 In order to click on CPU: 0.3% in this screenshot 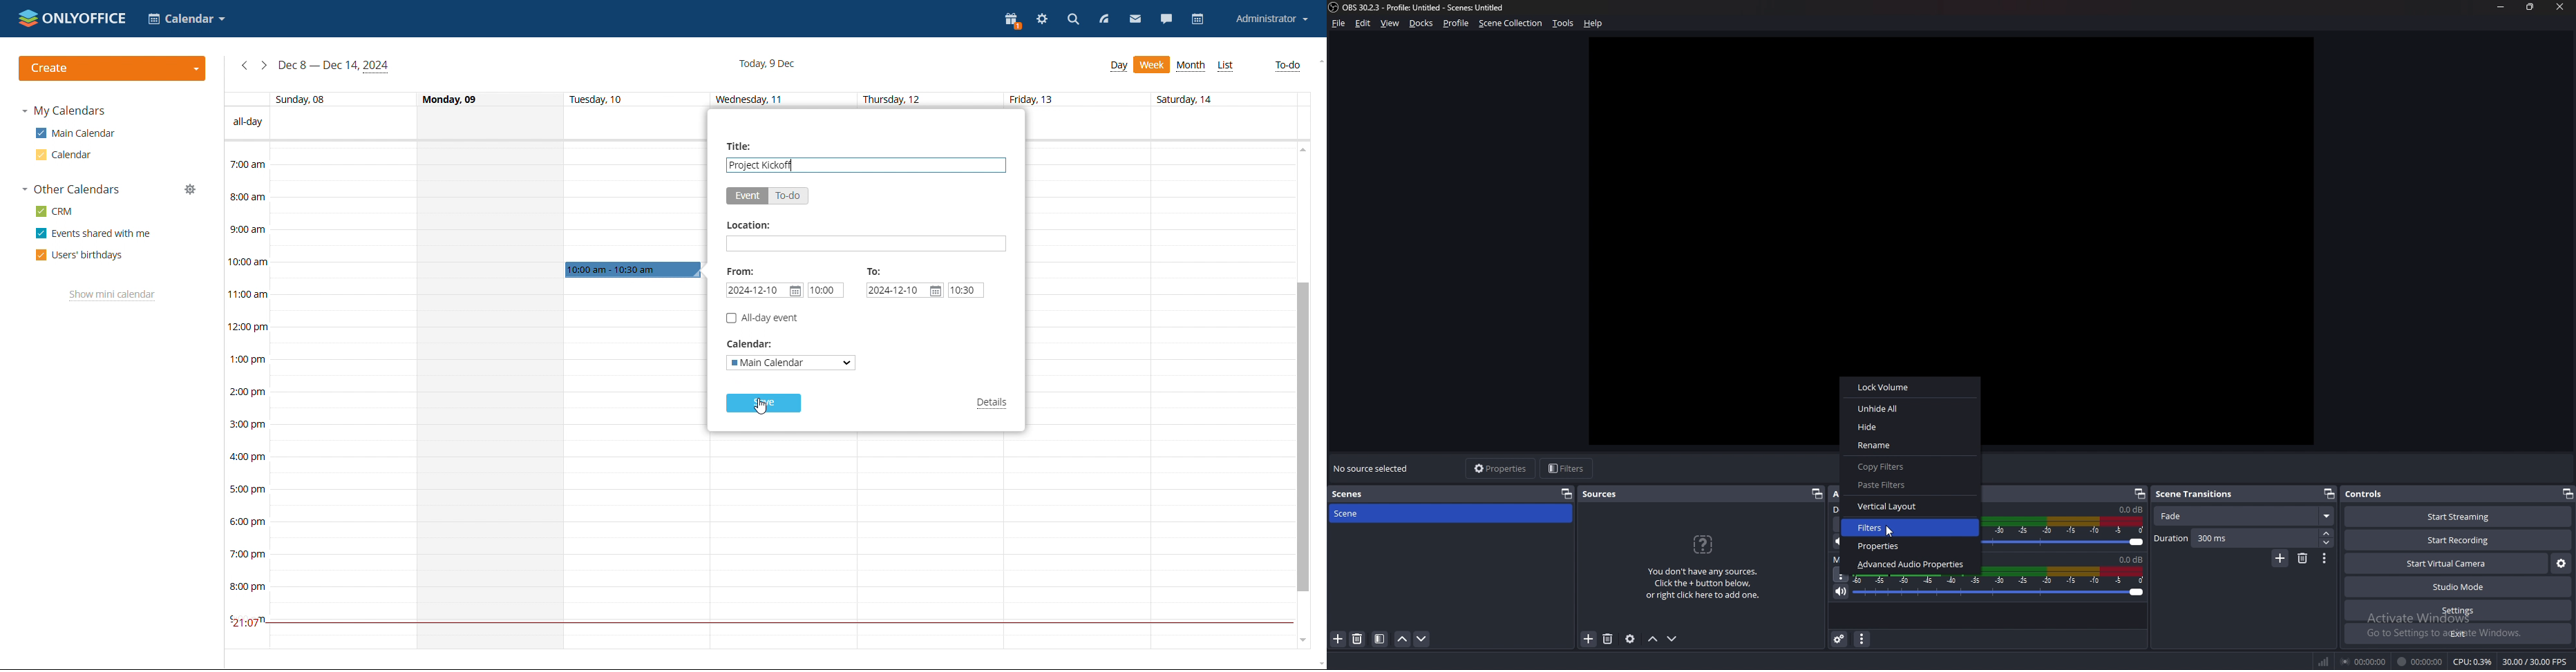, I will do `click(2474, 662)`.